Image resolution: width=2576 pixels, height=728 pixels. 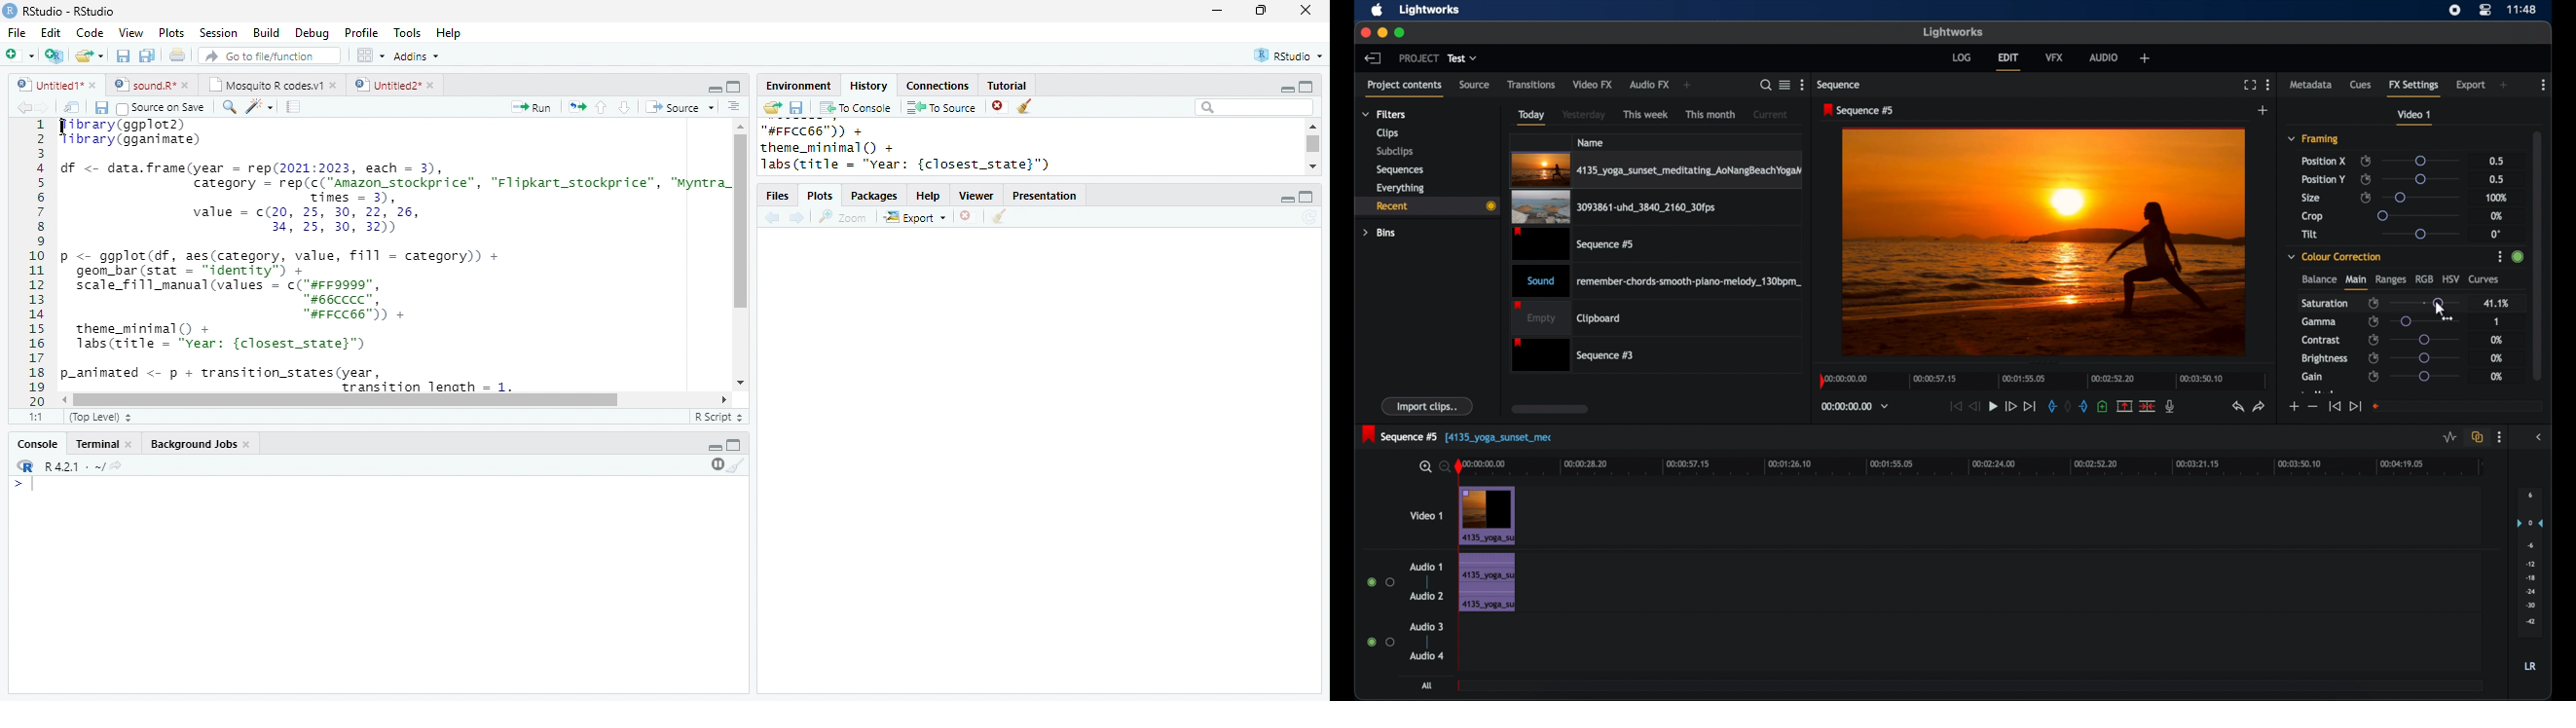 I want to click on 0%, so click(x=2495, y=341).